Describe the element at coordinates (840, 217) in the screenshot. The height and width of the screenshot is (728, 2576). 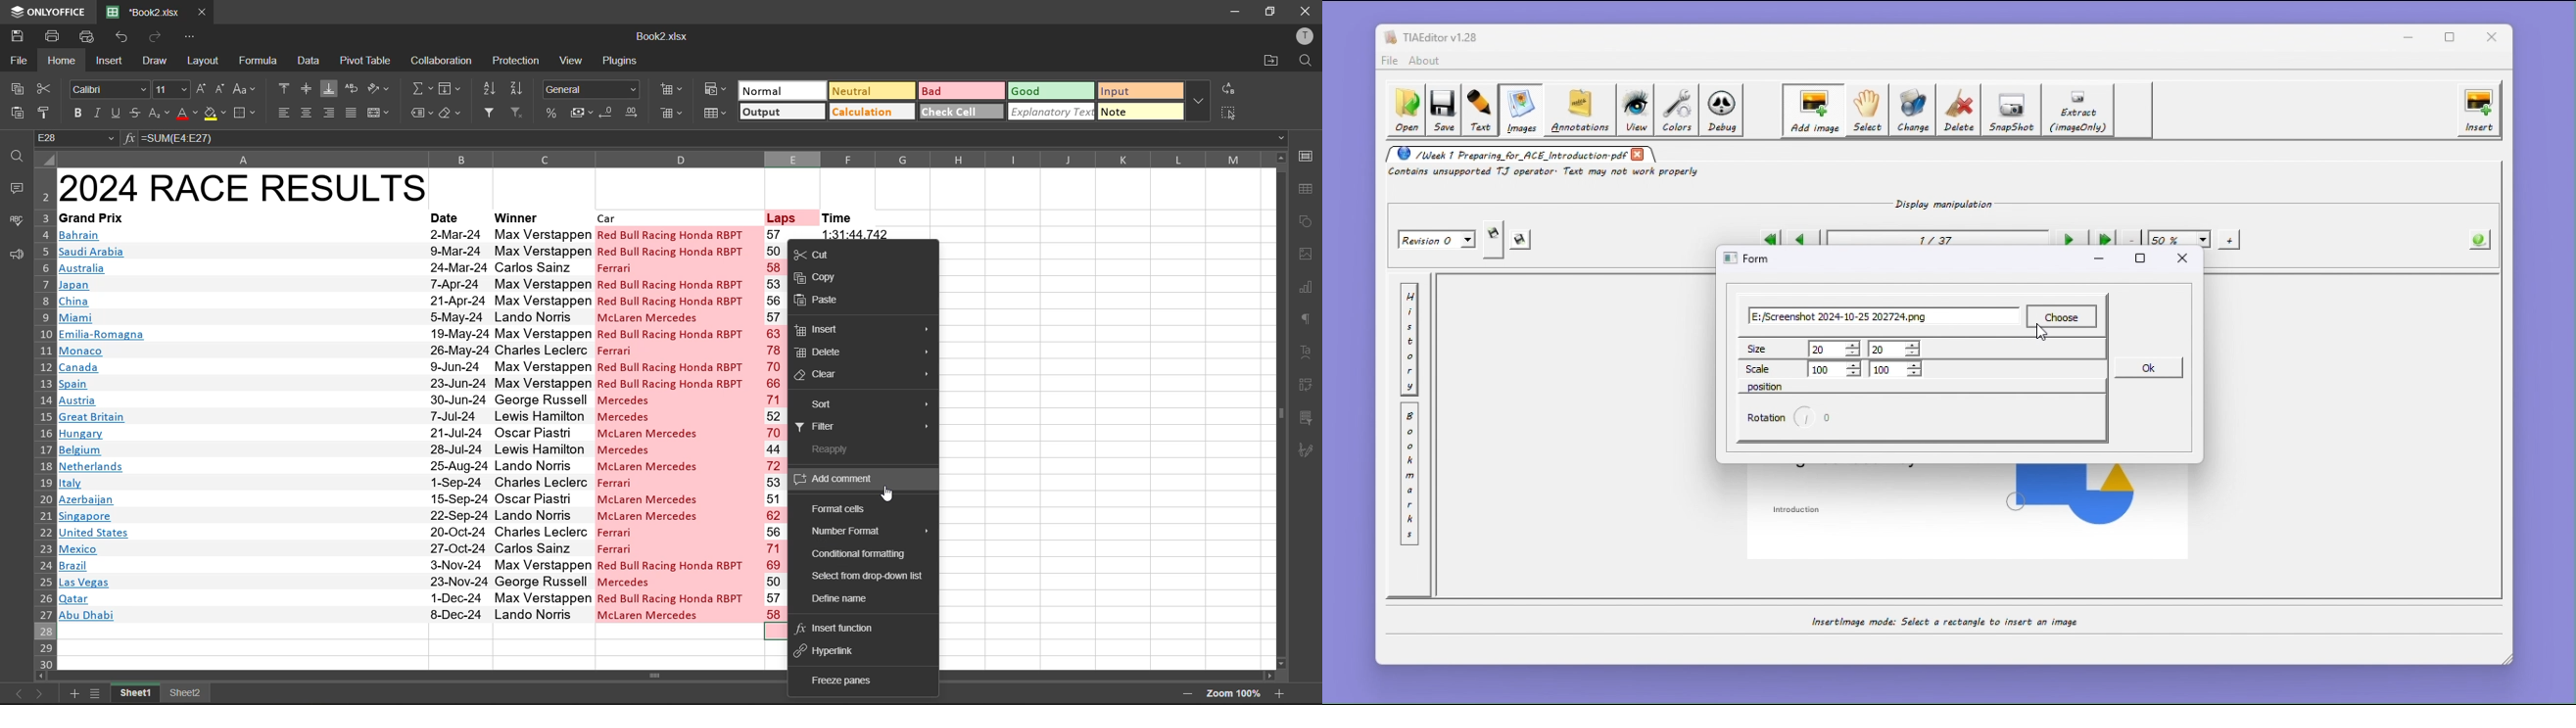
I see `time` at that location.